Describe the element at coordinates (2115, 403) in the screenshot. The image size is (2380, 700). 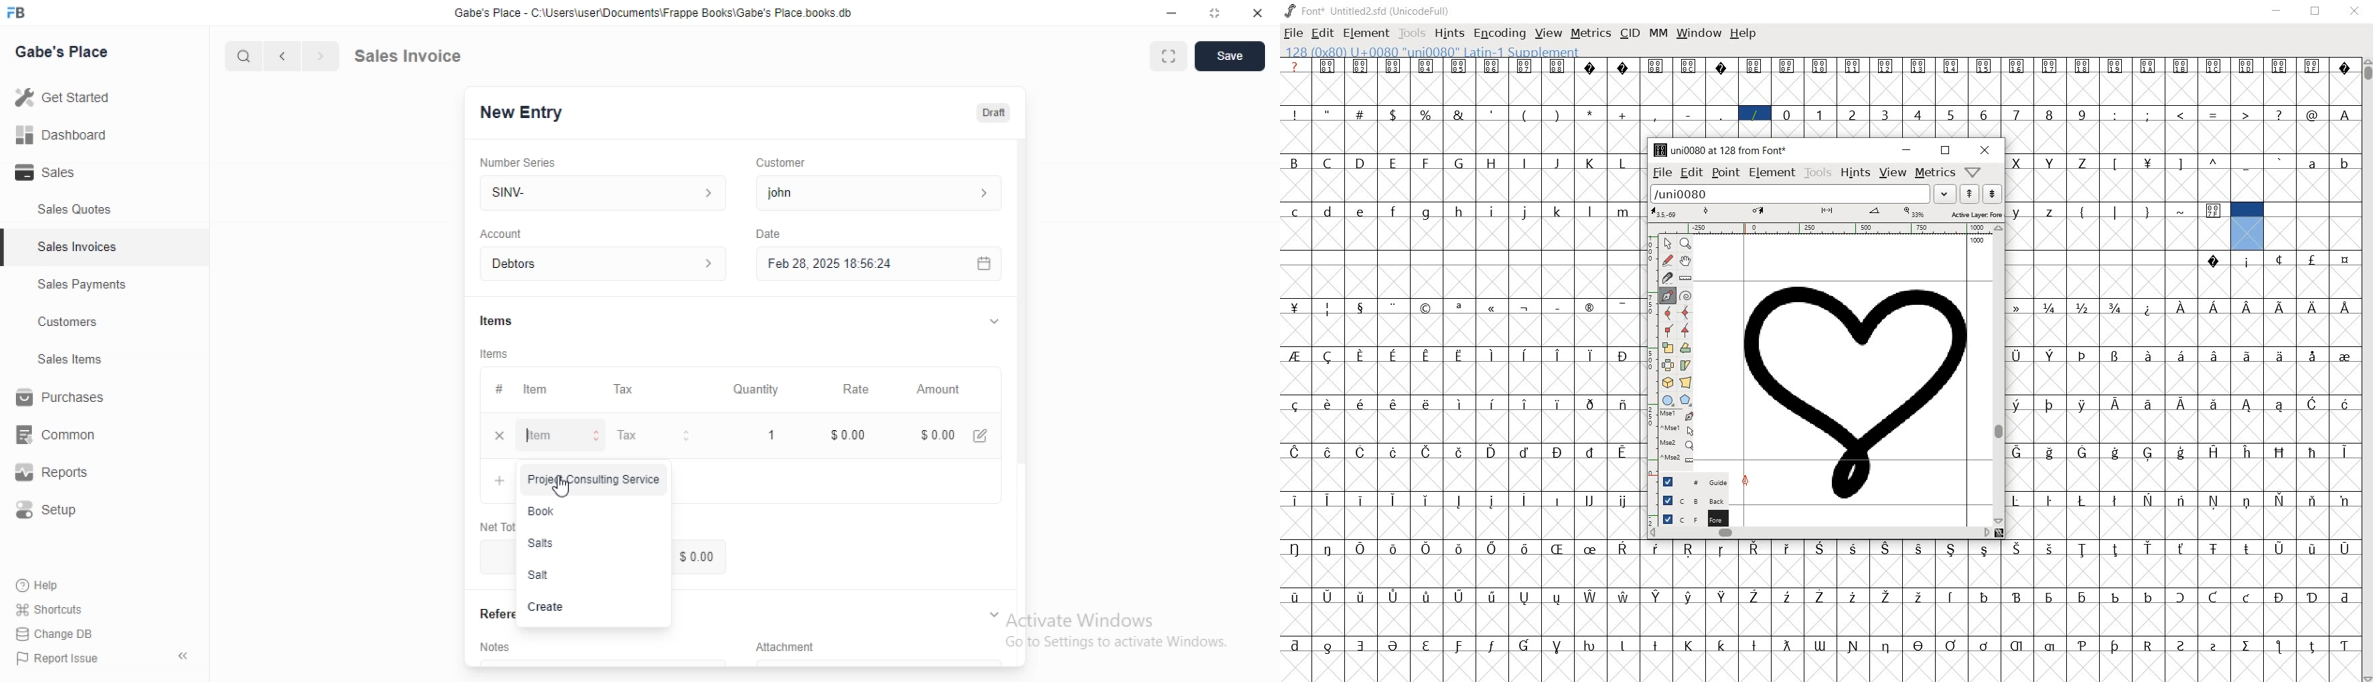
I see `glyph` at that location.